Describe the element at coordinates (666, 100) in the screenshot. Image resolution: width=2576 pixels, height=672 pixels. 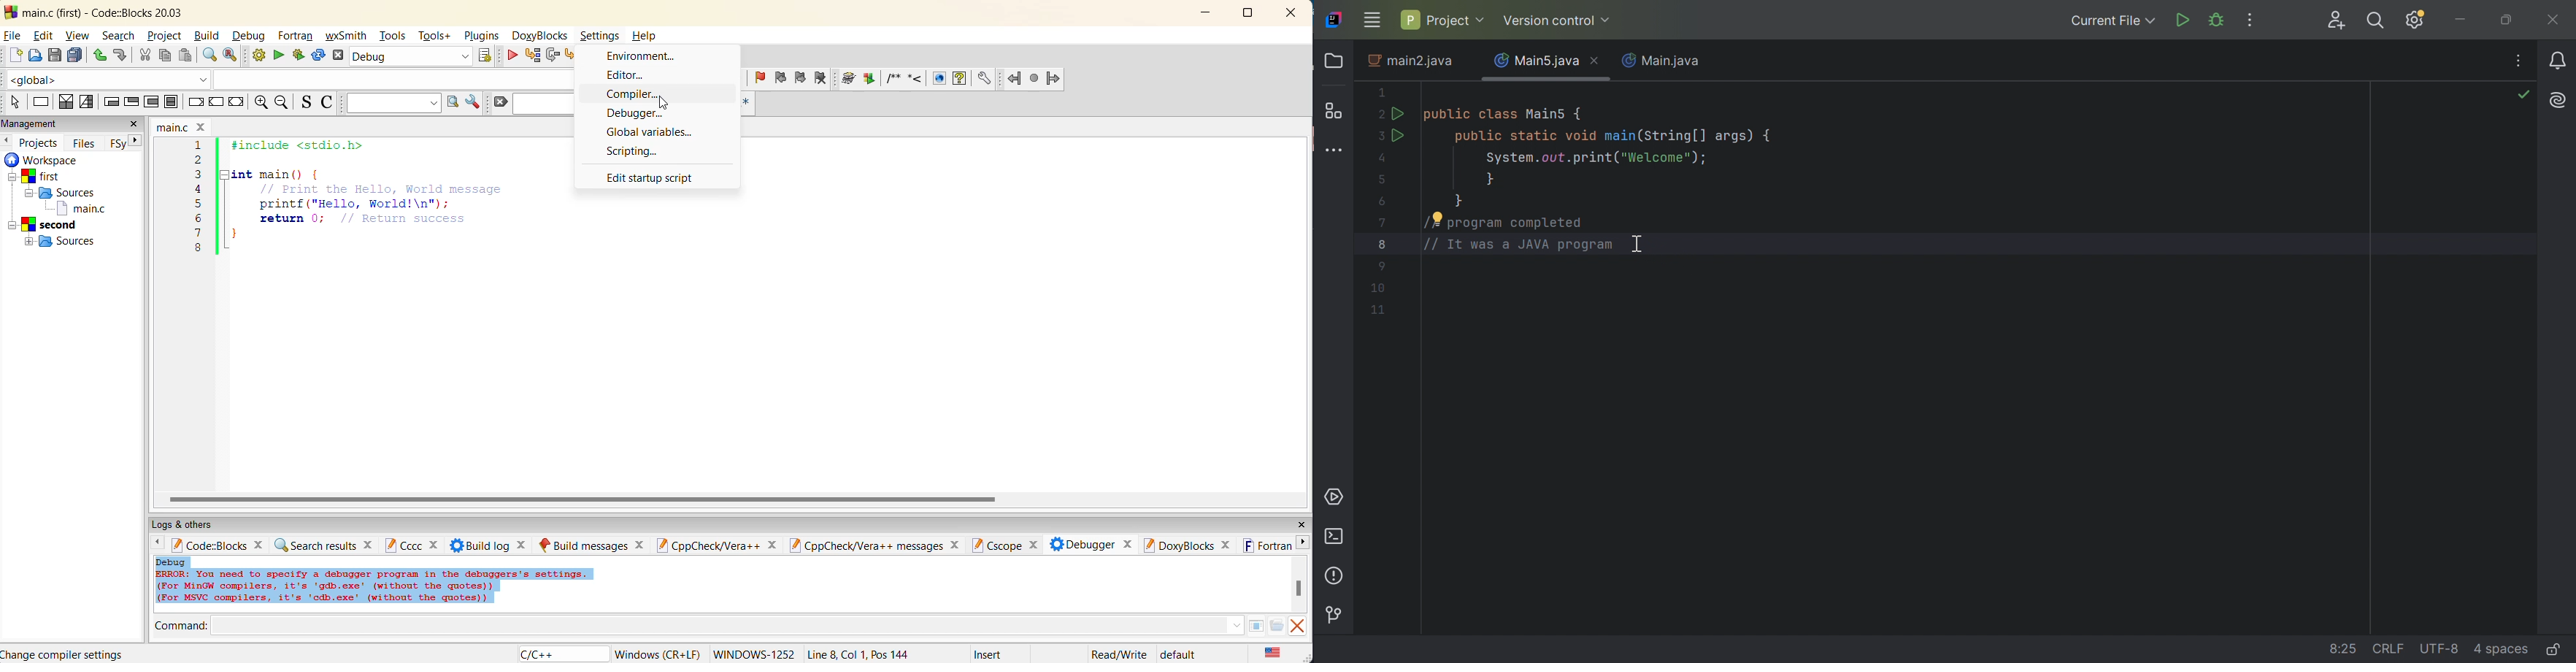
I see `Cursor` at that location.